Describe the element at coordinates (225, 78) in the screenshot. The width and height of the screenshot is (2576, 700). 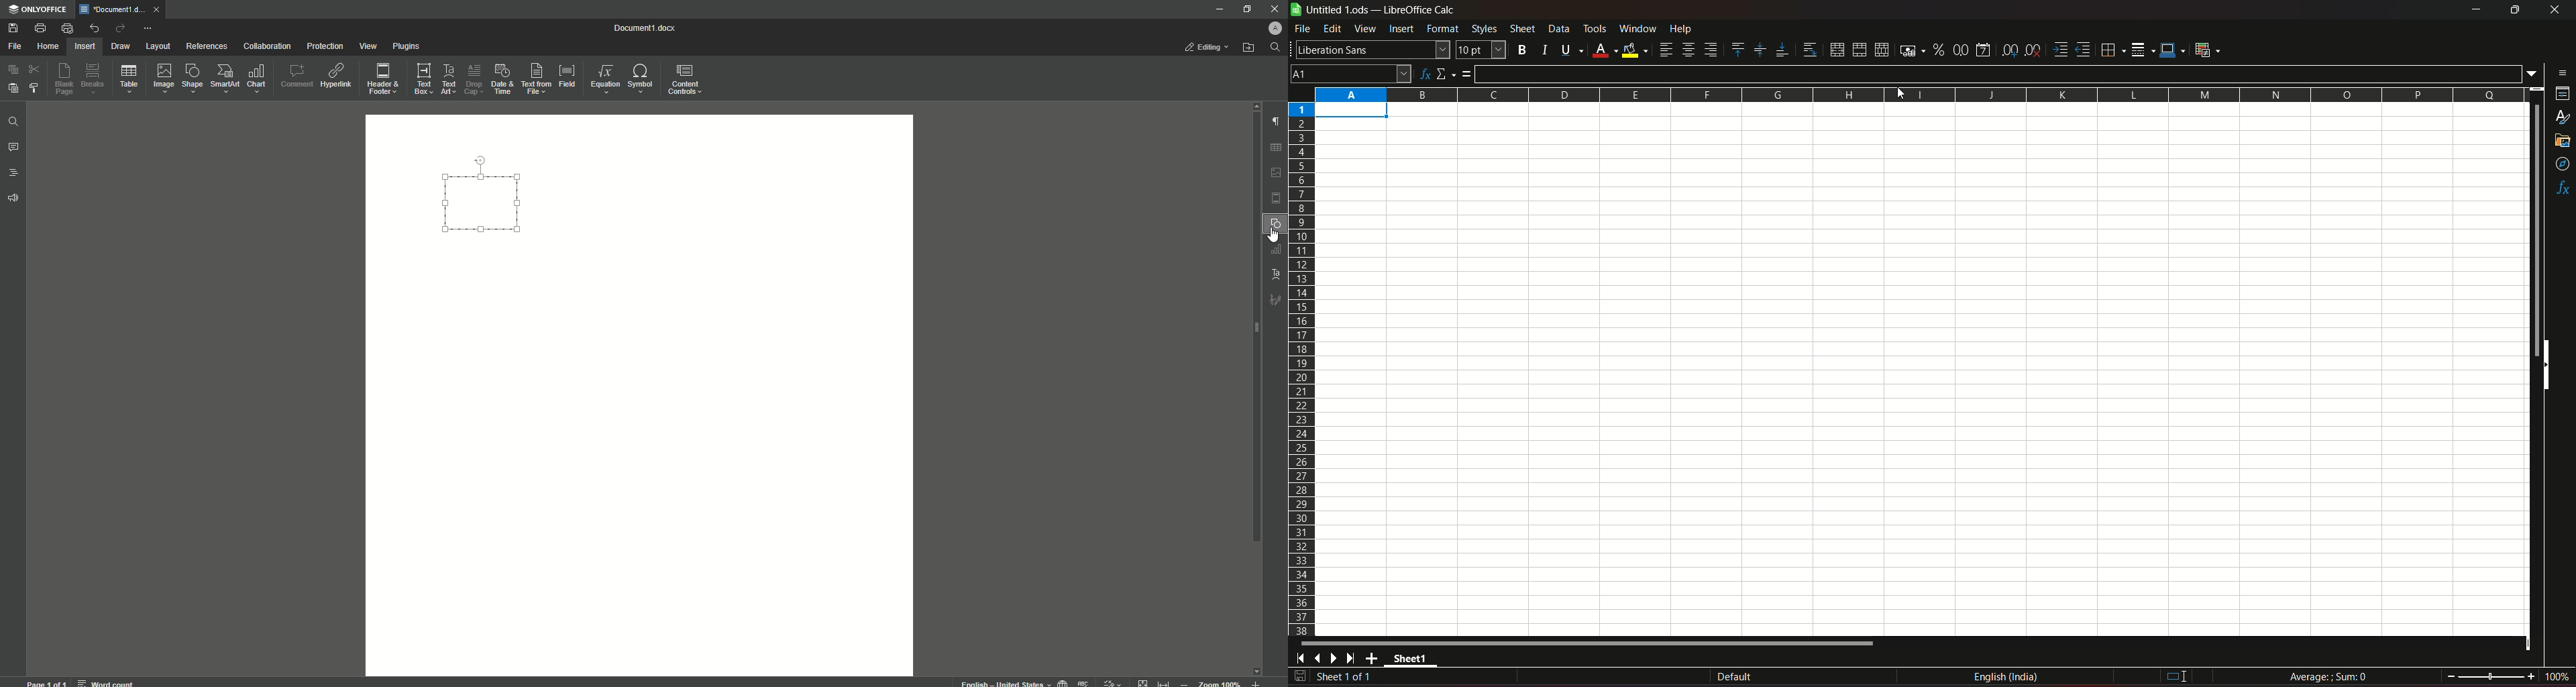
I see `SmartArt` at that location.